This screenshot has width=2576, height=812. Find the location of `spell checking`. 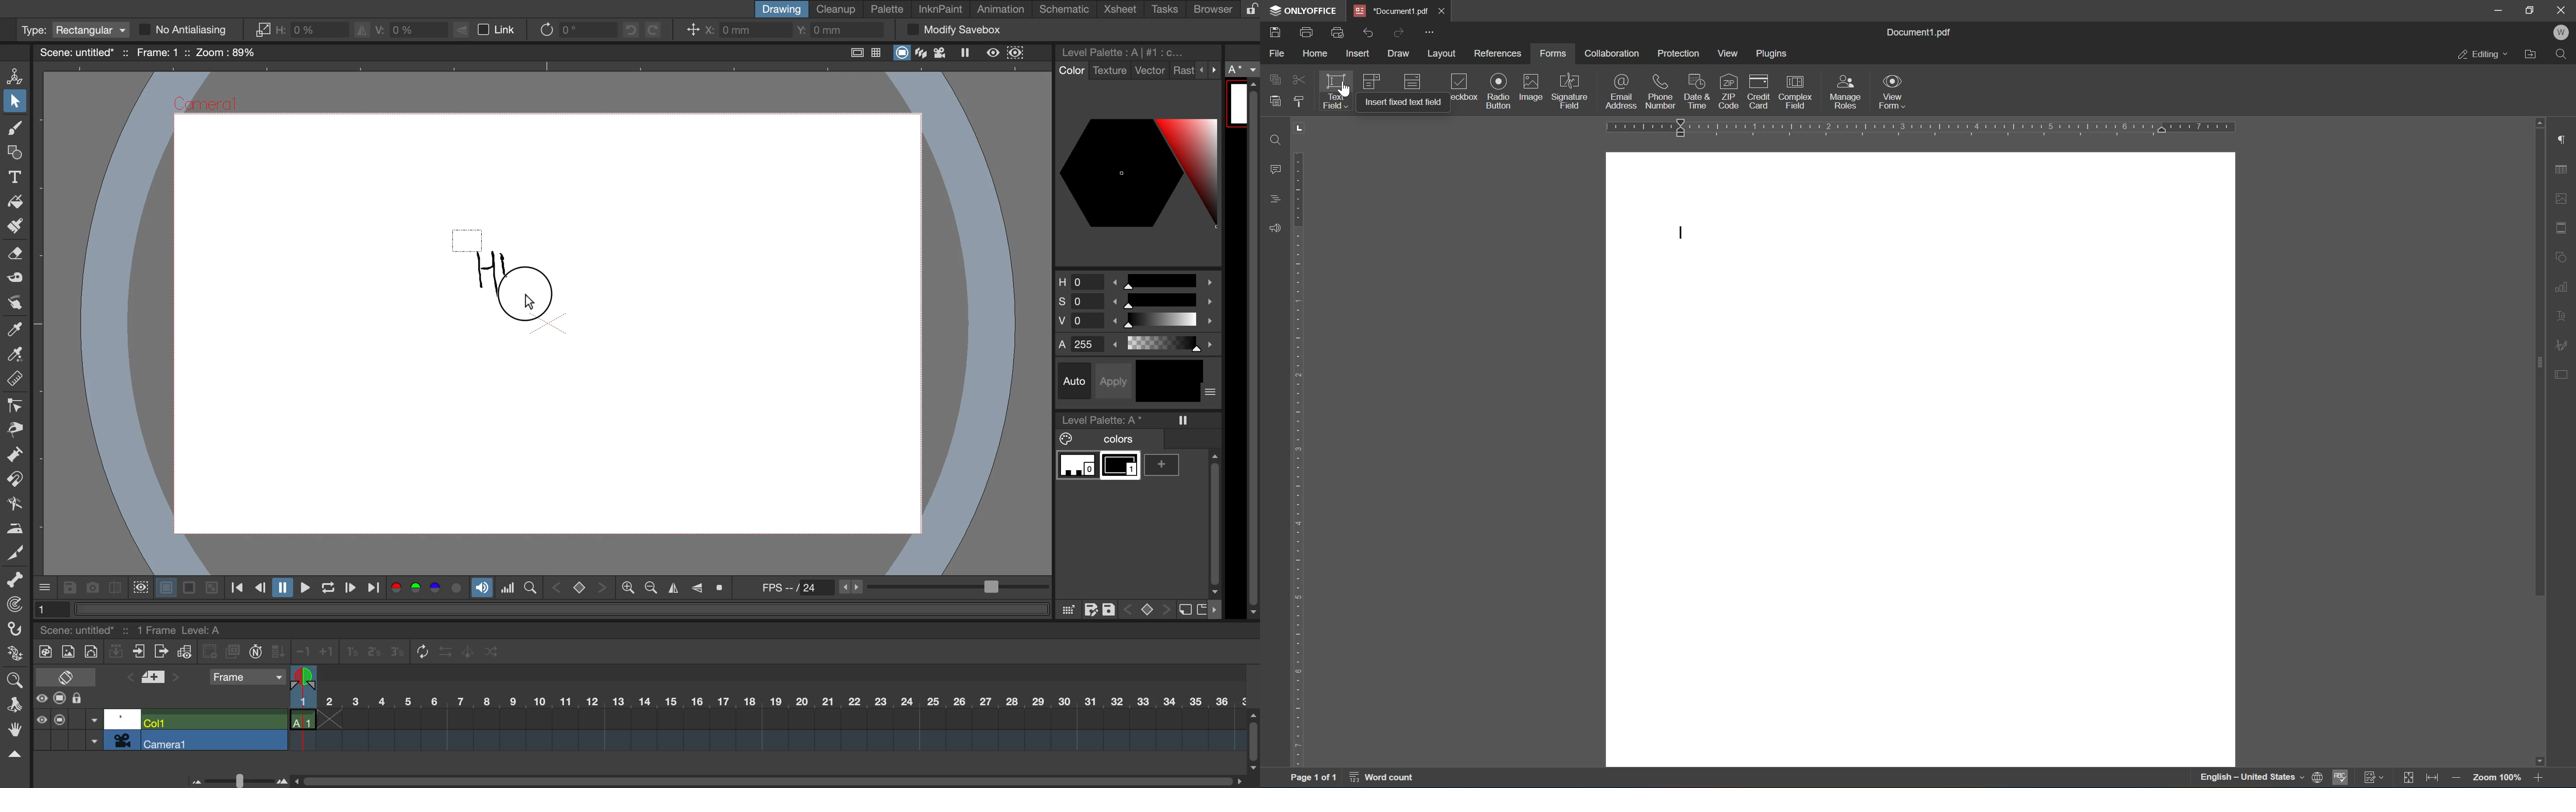

spell checking is located at coordinates (2342, 777).